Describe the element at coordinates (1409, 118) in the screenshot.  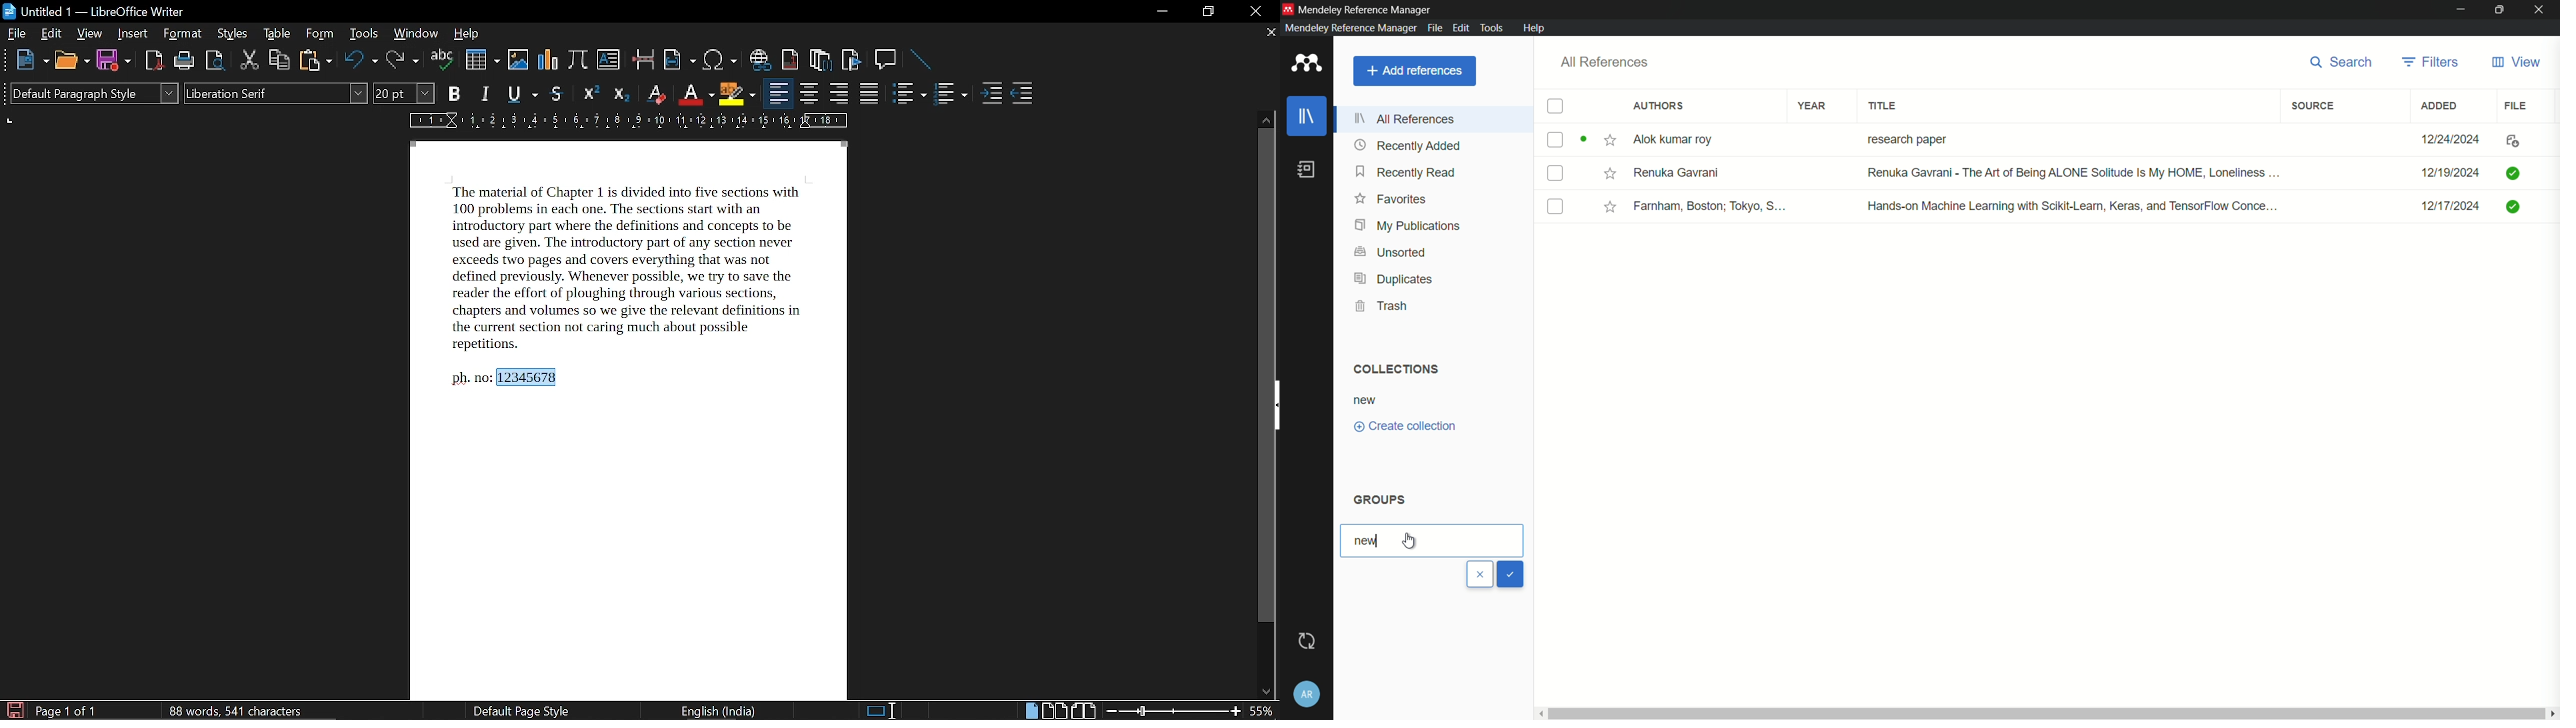
I see `all references` at that location.